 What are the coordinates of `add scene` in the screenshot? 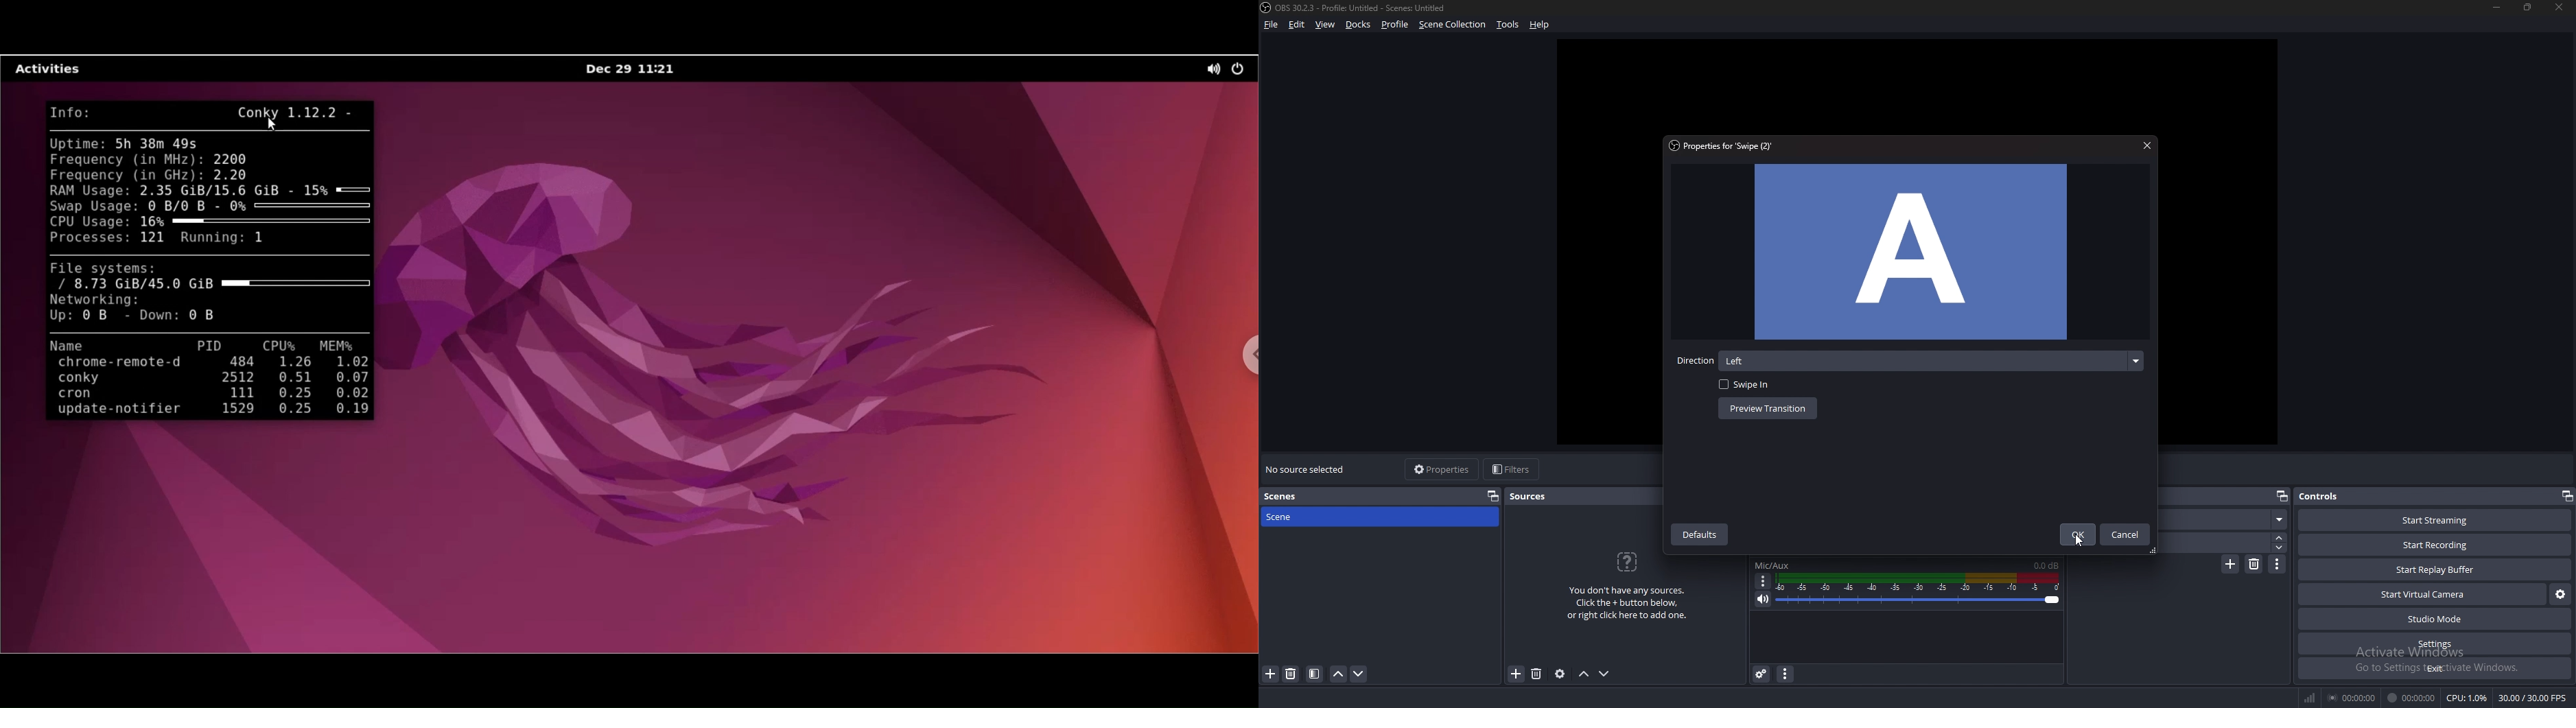 It's located at (1270, 674).